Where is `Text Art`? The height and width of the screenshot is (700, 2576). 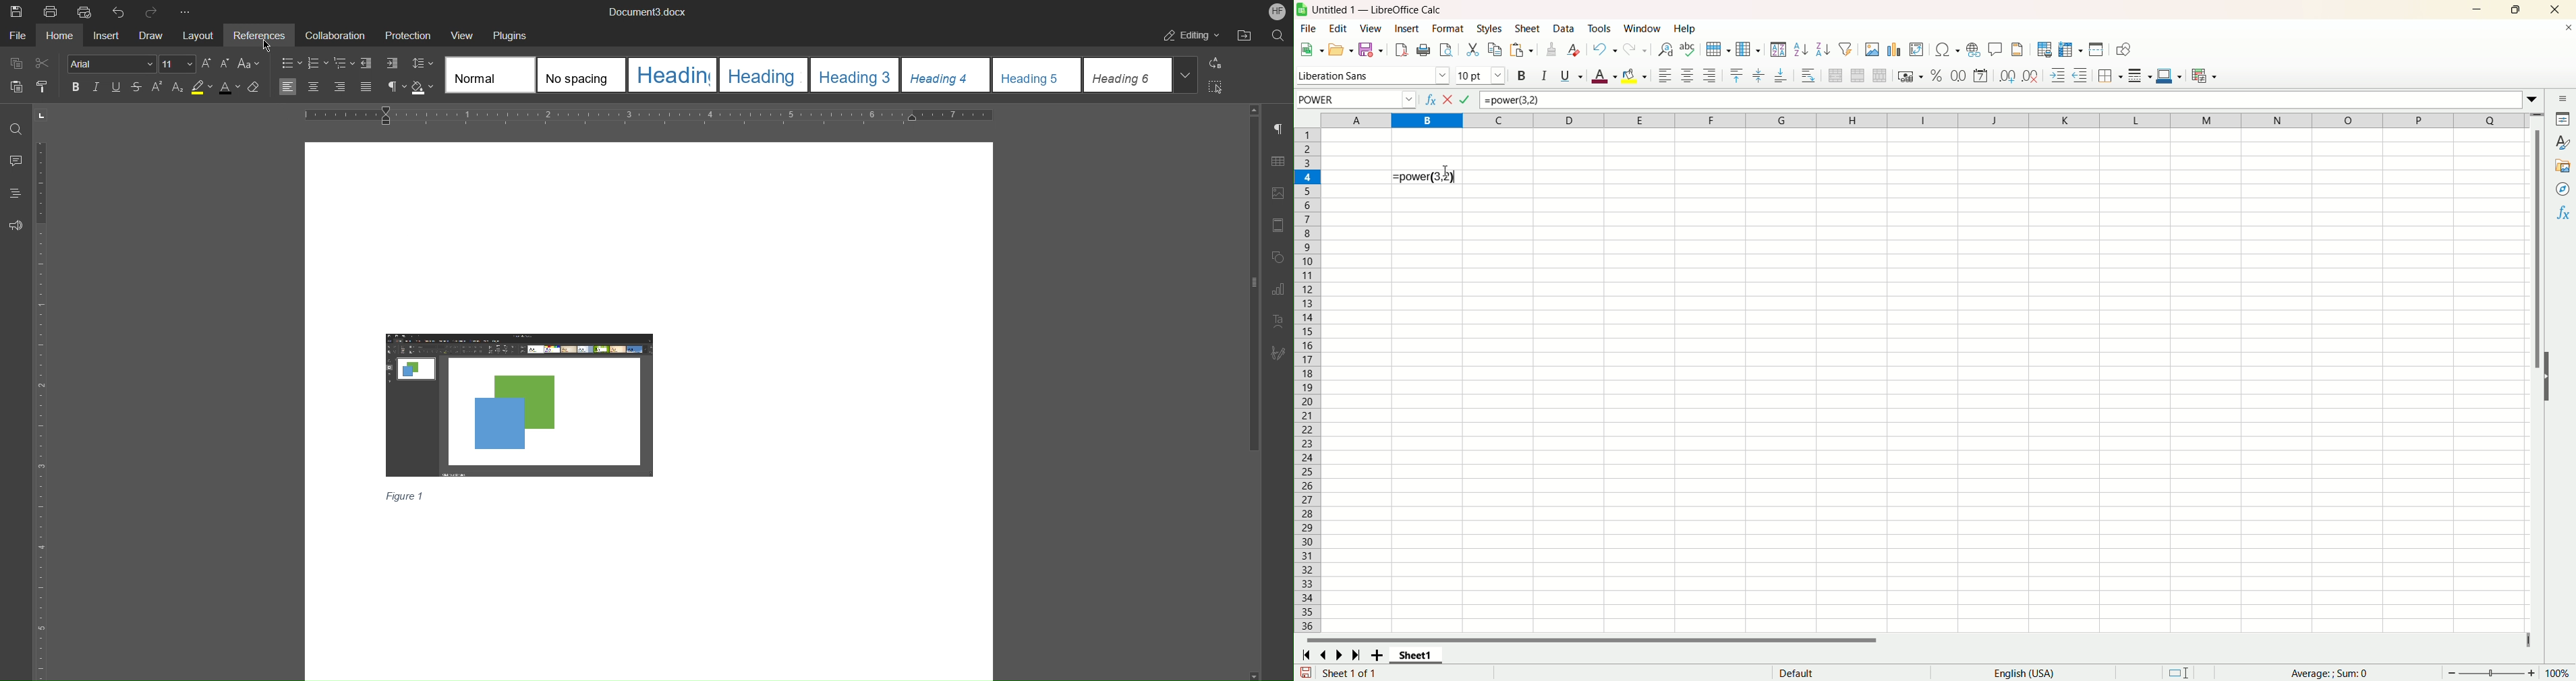
Text Art is located at coordinates (1278, 324).